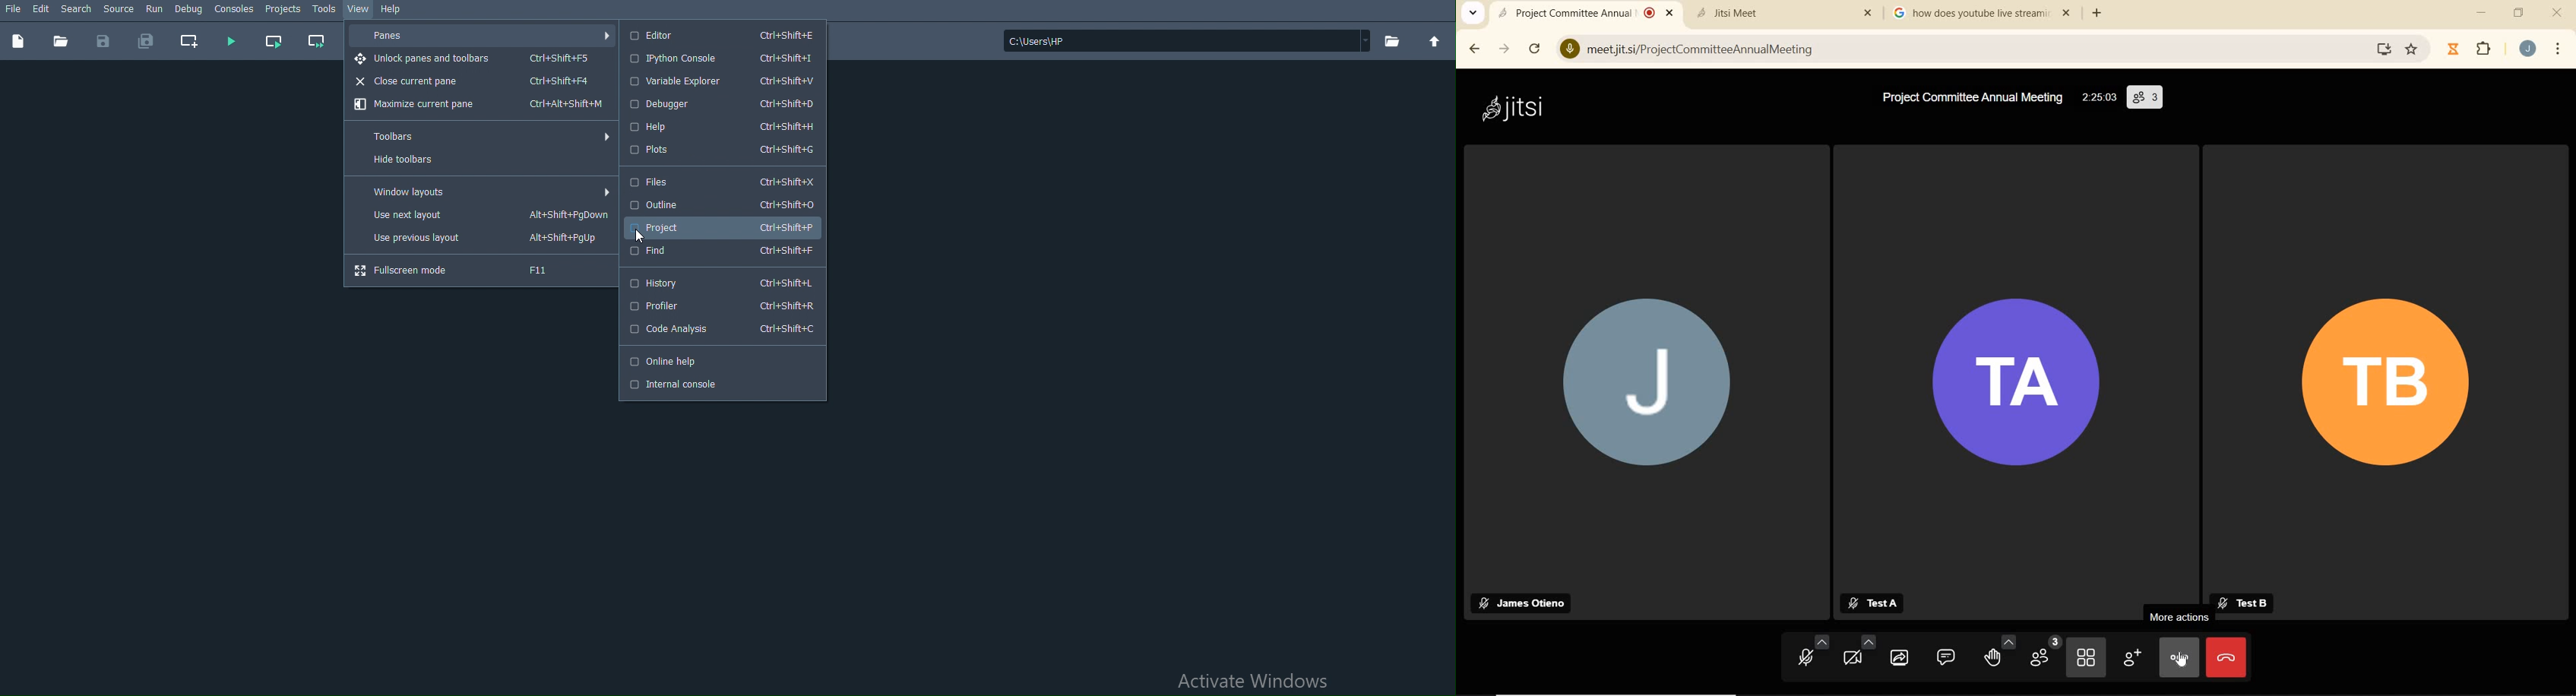 The image size is (2576, 700). Describe the element at coordinates (481, 215) in the screenshot. I see `Use next layout` at that location.